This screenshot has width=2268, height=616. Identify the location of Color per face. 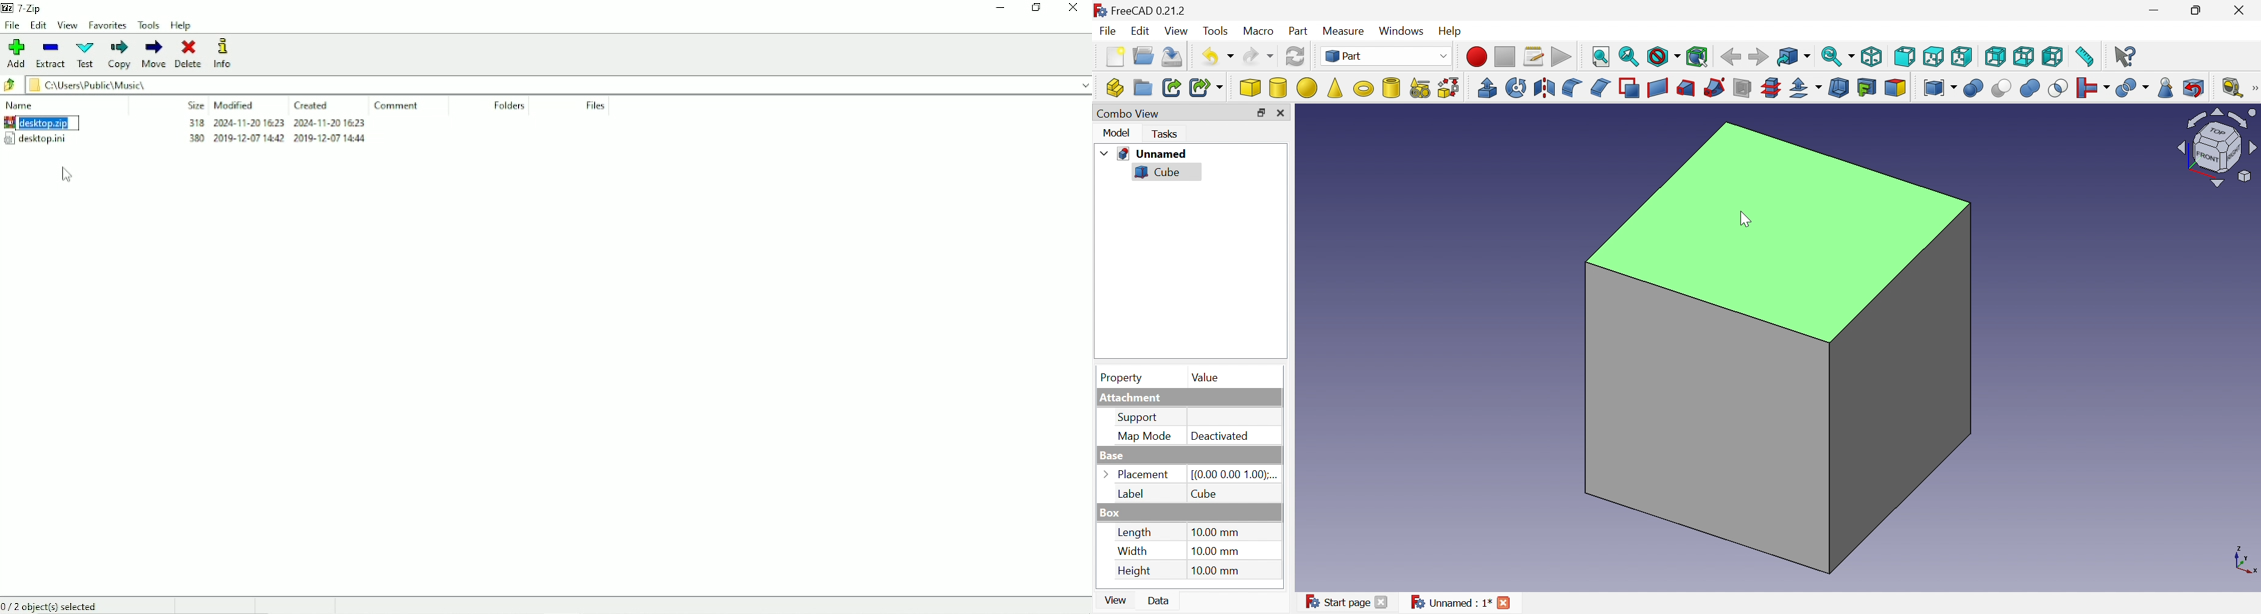
(1898, 88).